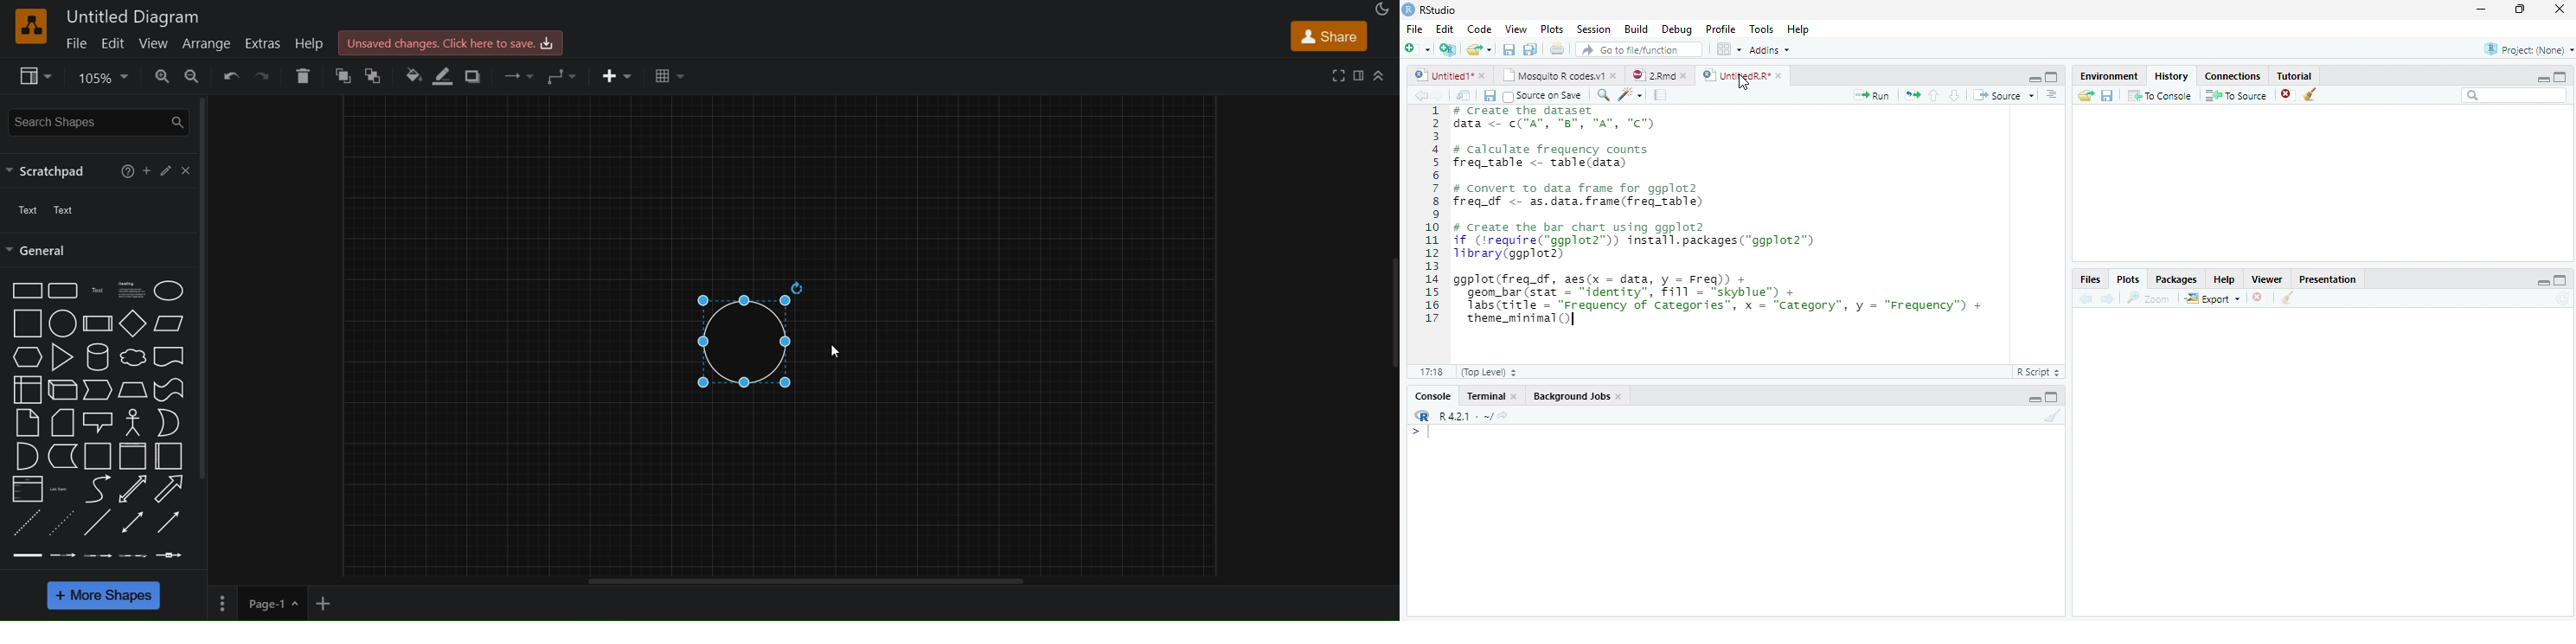 This screenshot has height=644, width=2576. Describe the element at coordinates (2288, 298) in the screenshot. I see `Clear Console` at that location.